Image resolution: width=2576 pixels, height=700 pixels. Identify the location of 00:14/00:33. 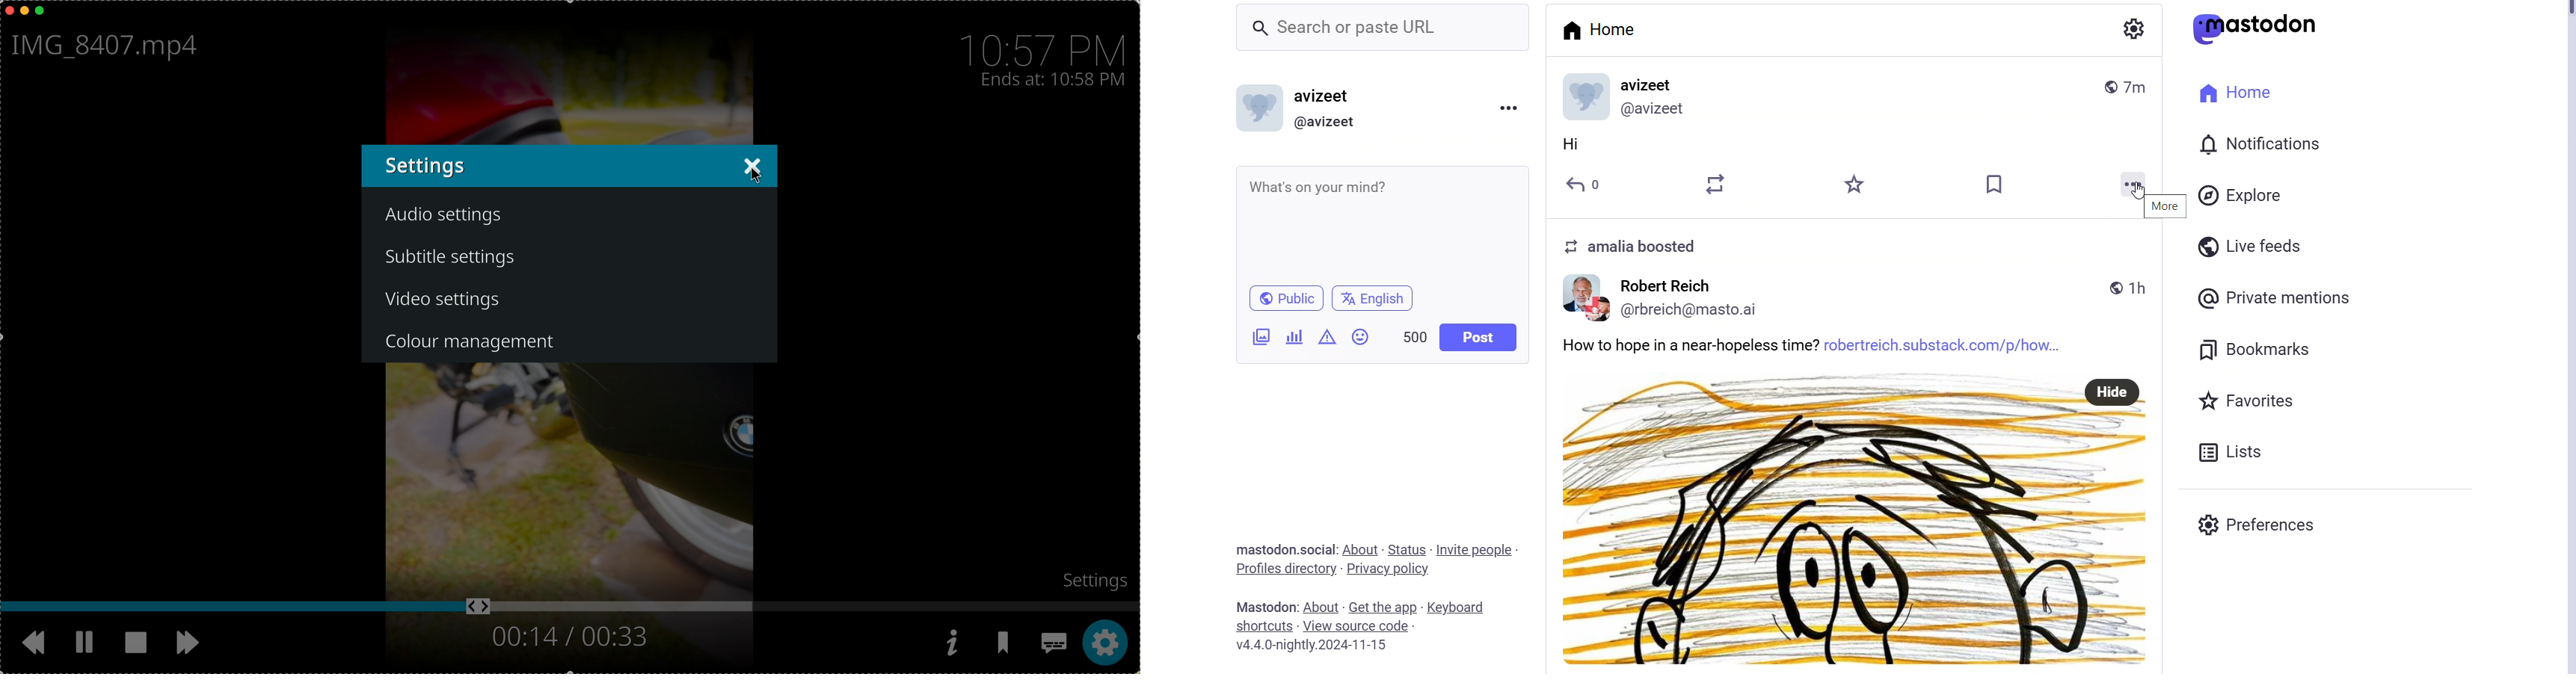
(568, 637).